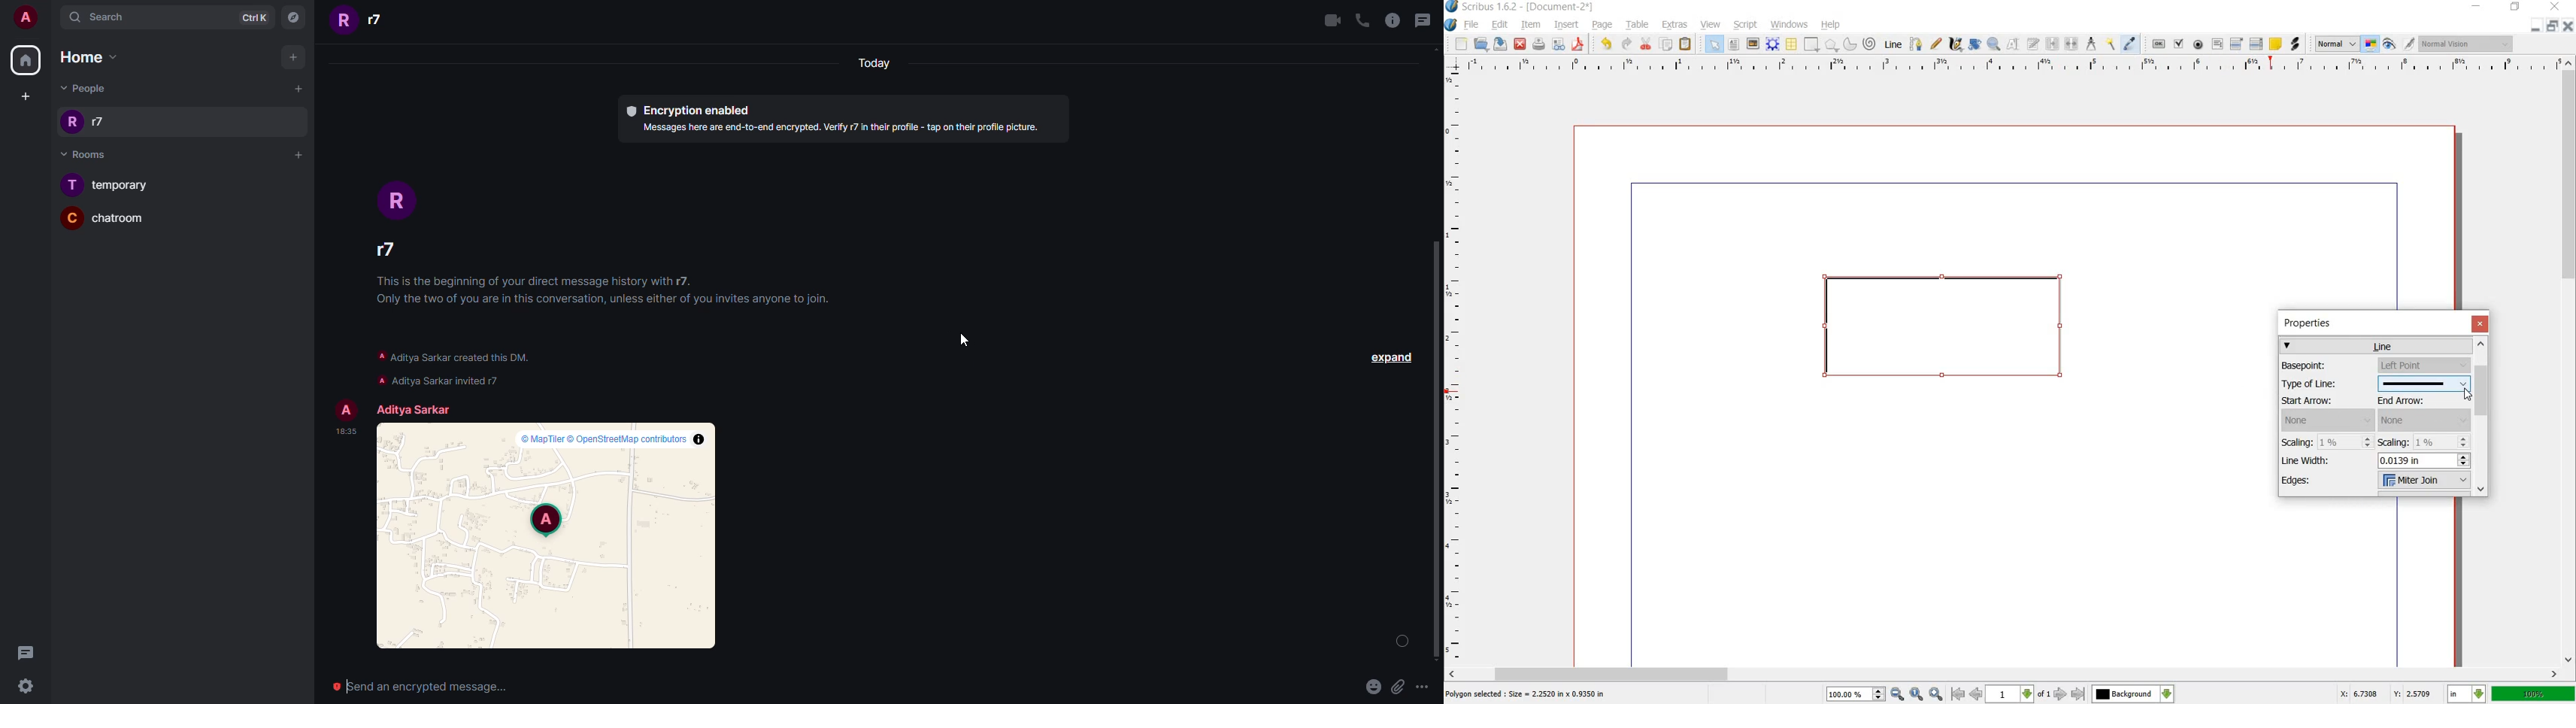 The image size is (2576, 728). Describe the element at coordinates (2298, 442) in the screenshot. I see `Scaling:` at that location.